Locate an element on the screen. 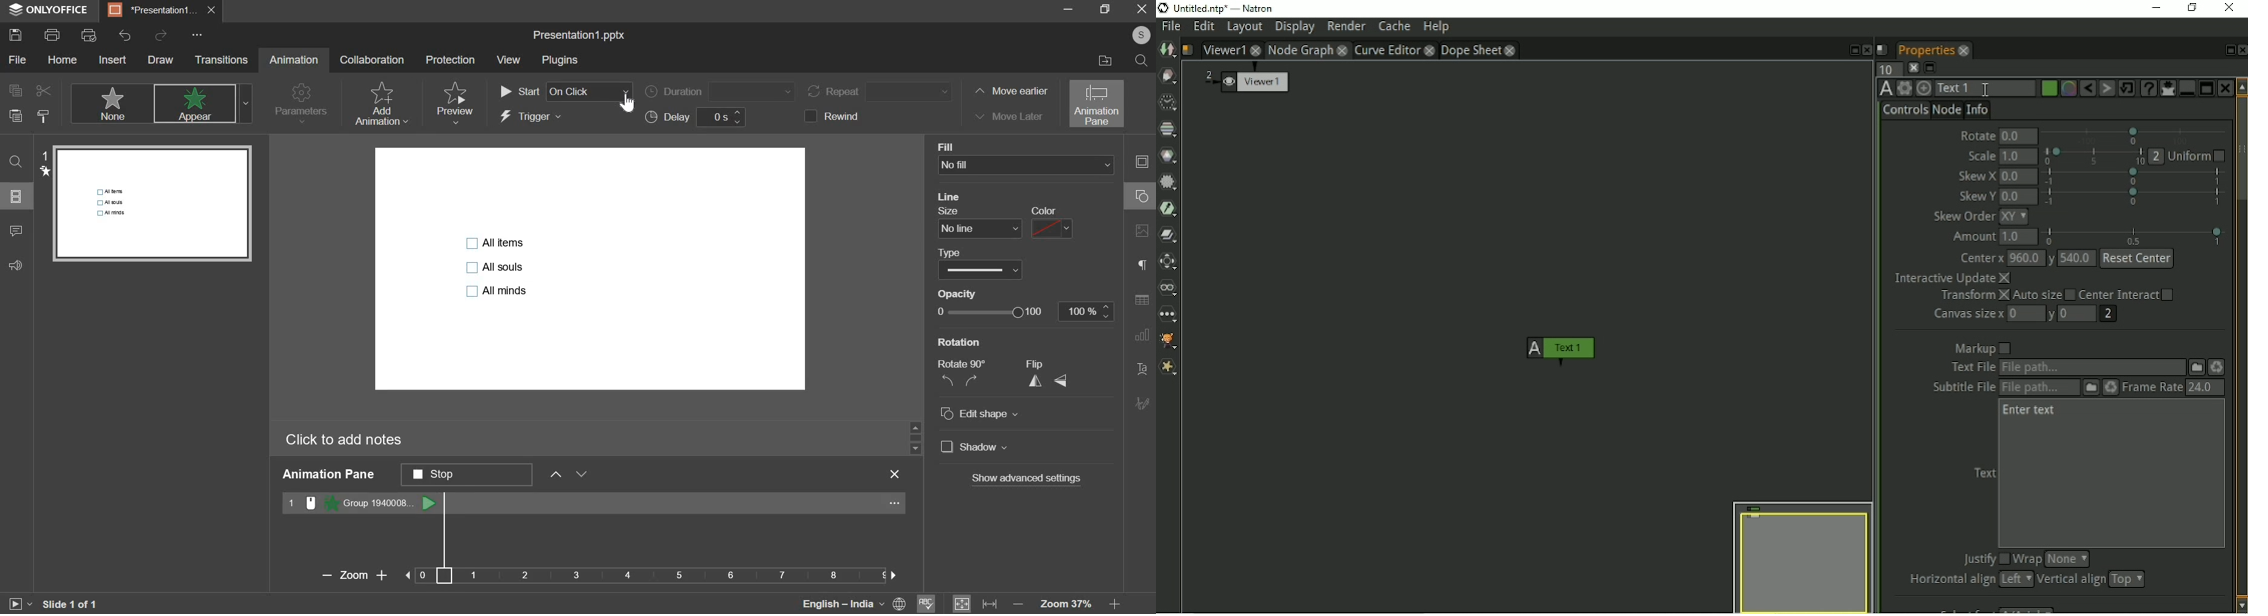 This screenshot has height=616, width=2268. zoom is located at coordinates (1075, 604).